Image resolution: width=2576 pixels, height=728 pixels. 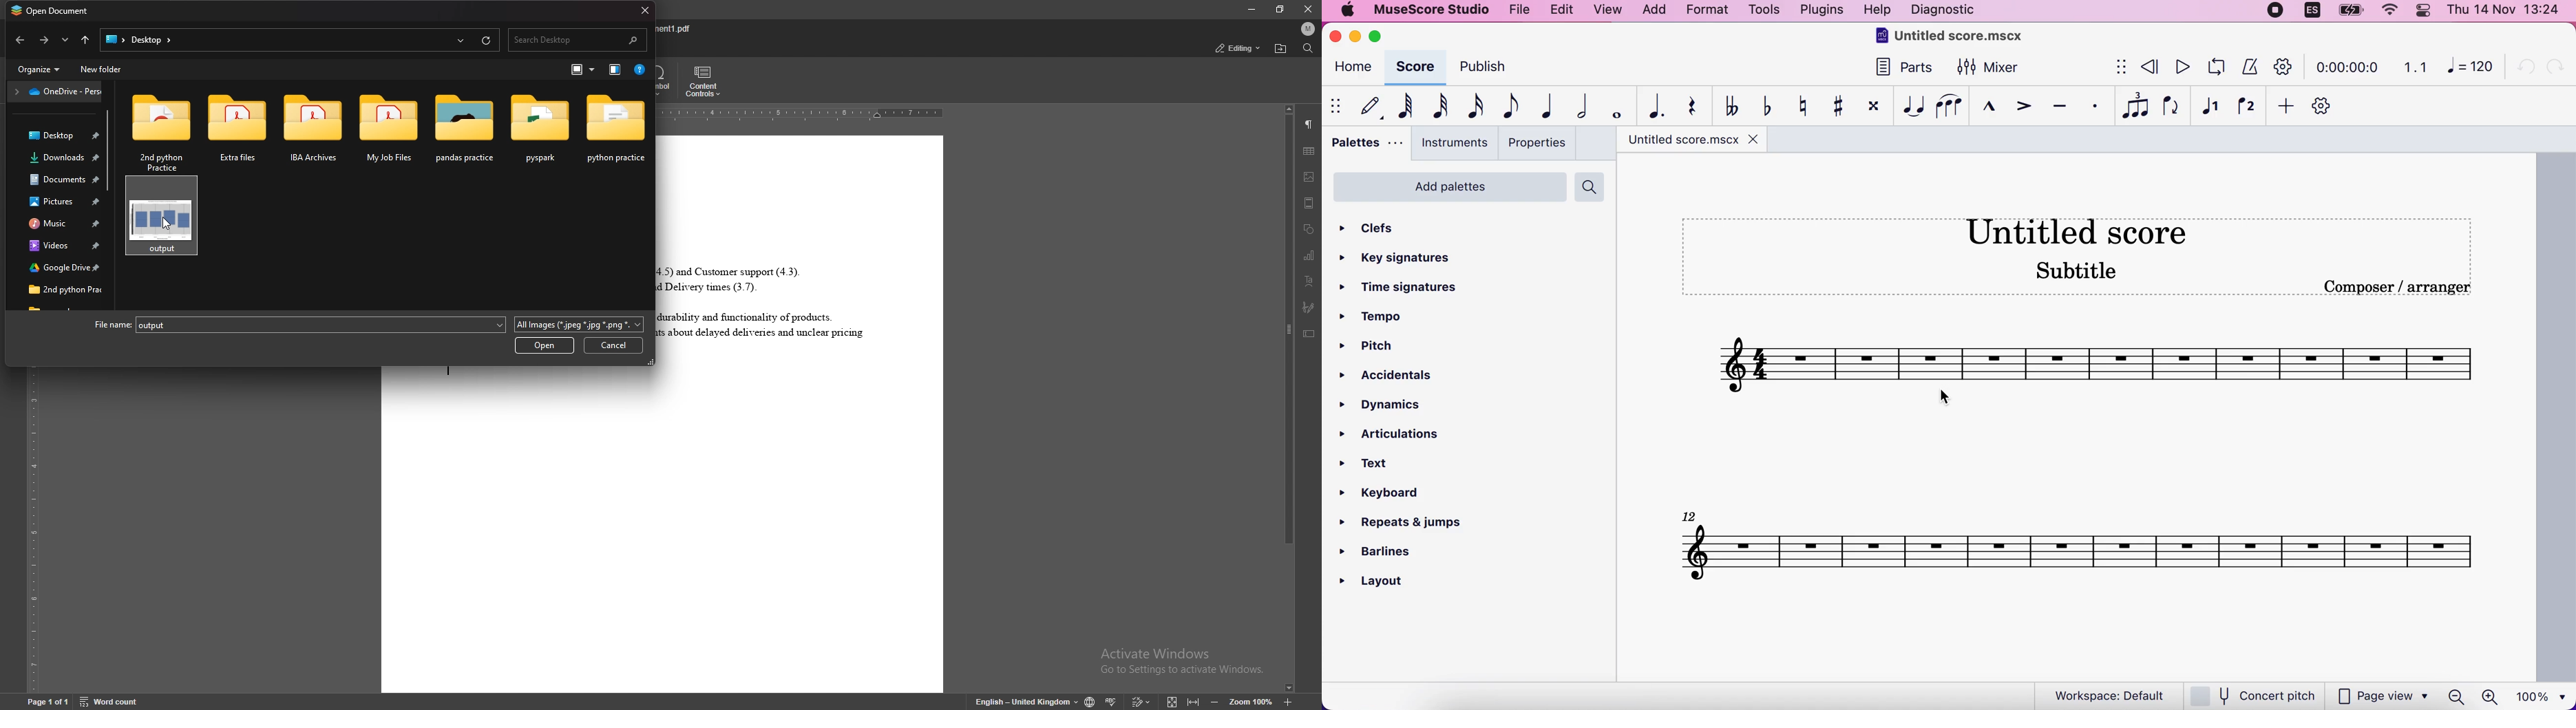 I want to click on rewind, so click(x=2150, y=67).